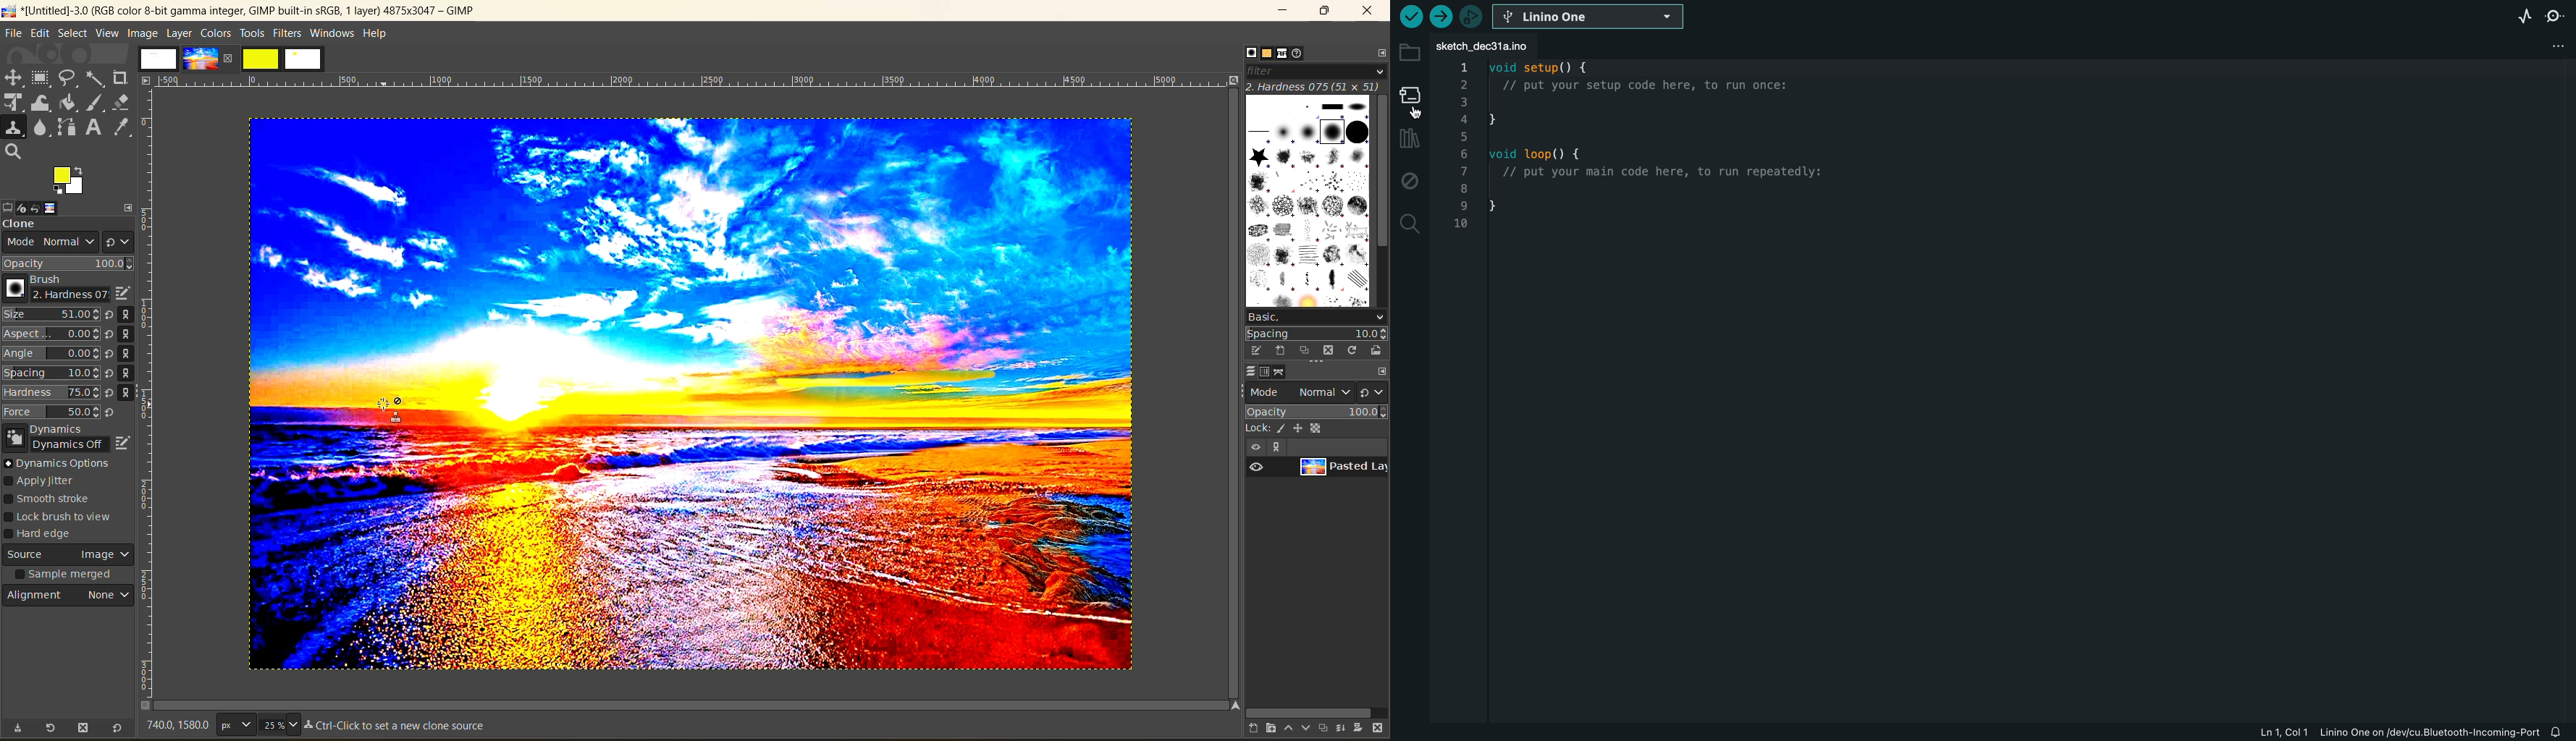  Describe the element at coordinates (1470, 16) in the screenshot. I see `debugger` at that location.